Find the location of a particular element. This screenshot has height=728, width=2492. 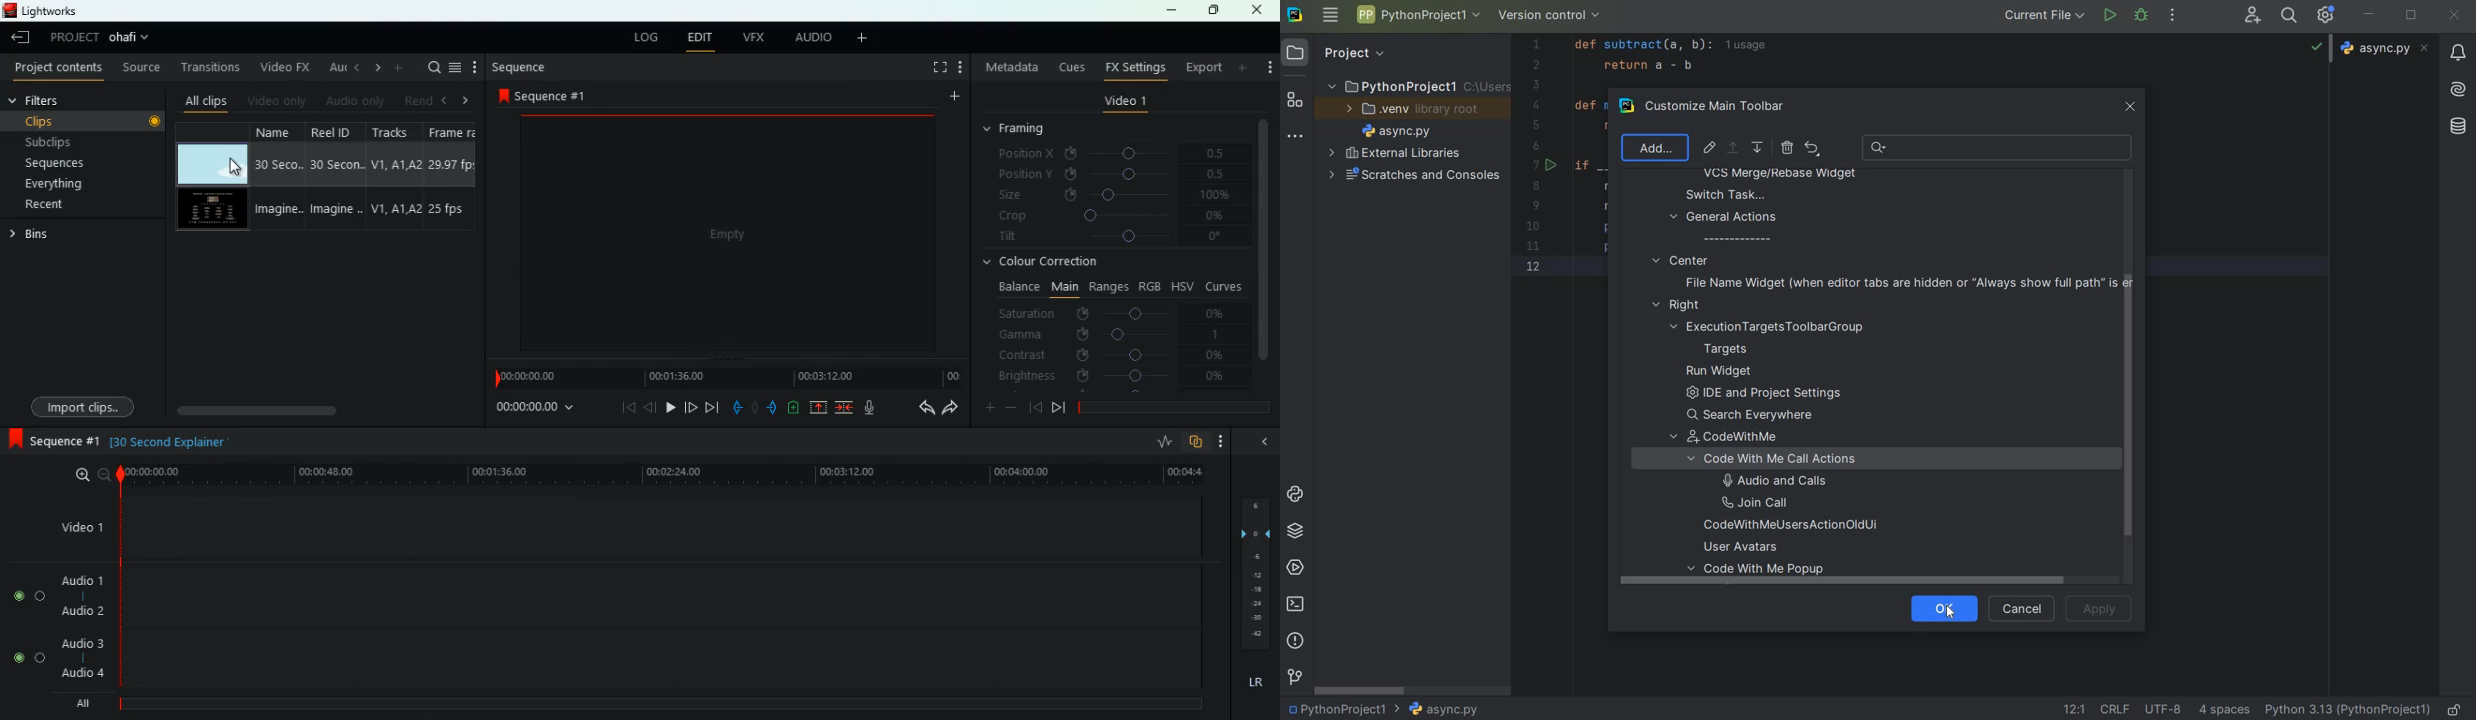

video only is located at coordinates (277, 100).